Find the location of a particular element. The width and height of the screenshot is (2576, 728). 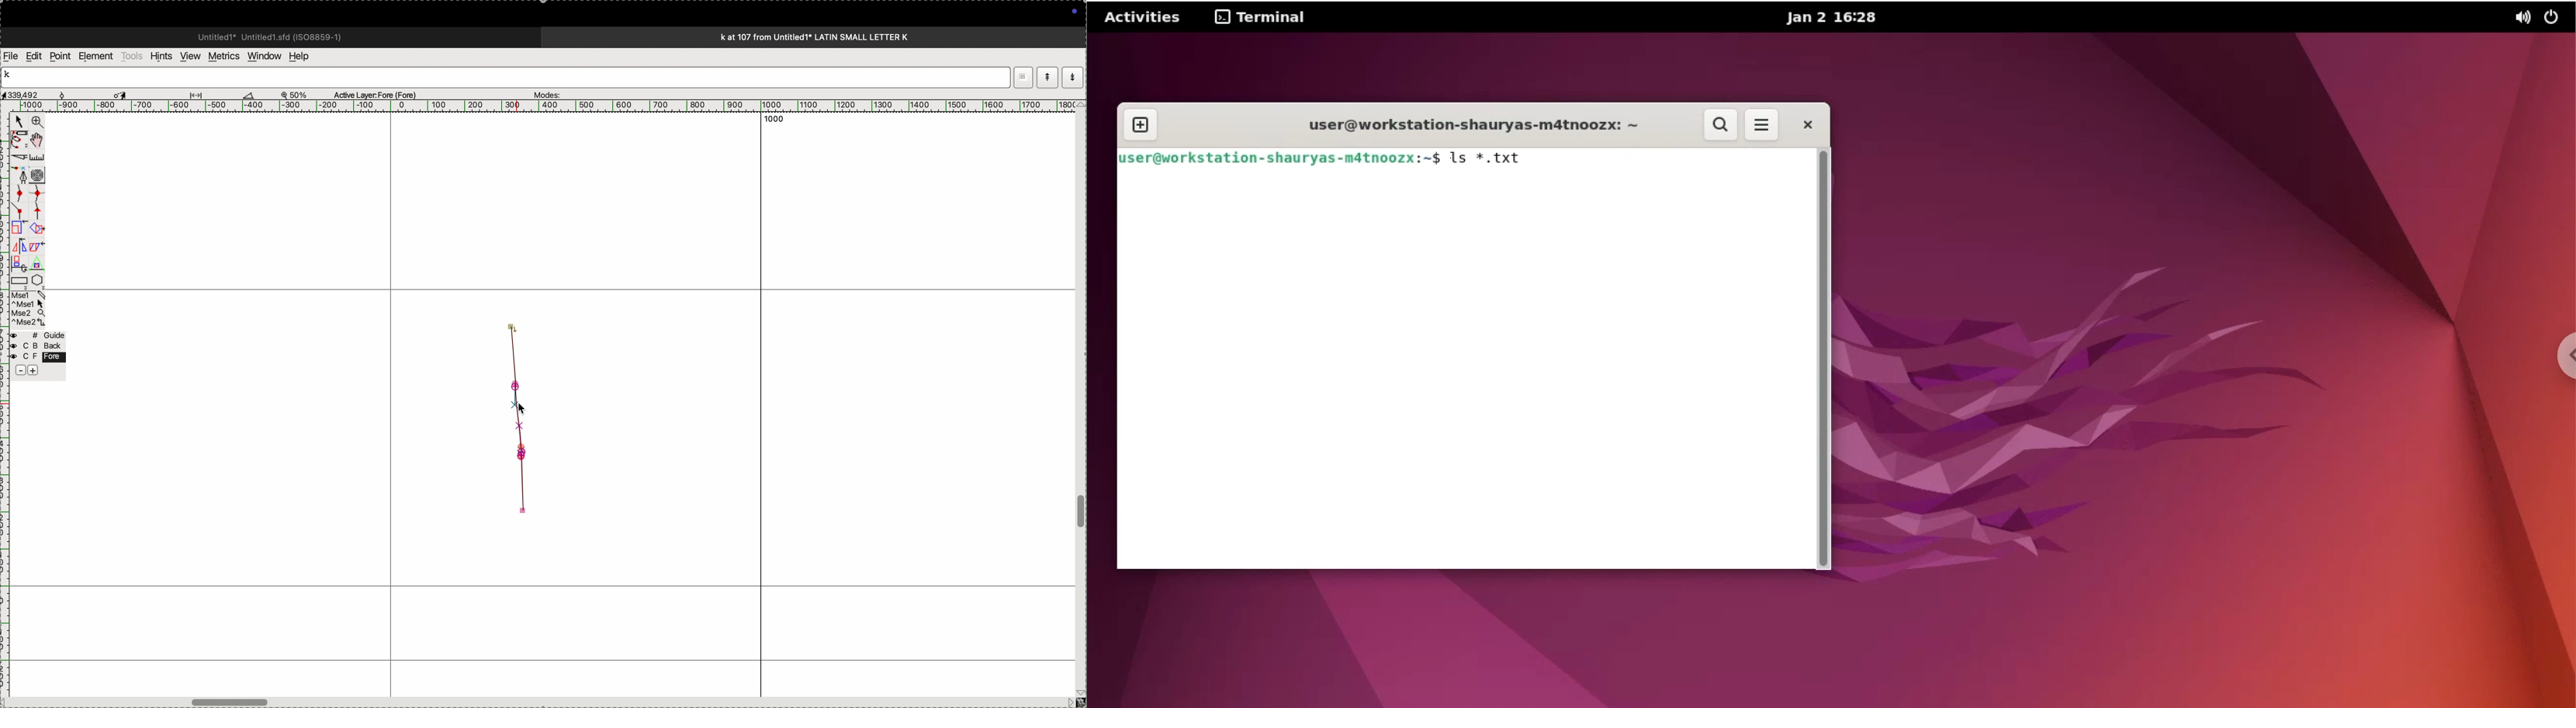

scrollbar is located at coordinates (1824, 360).